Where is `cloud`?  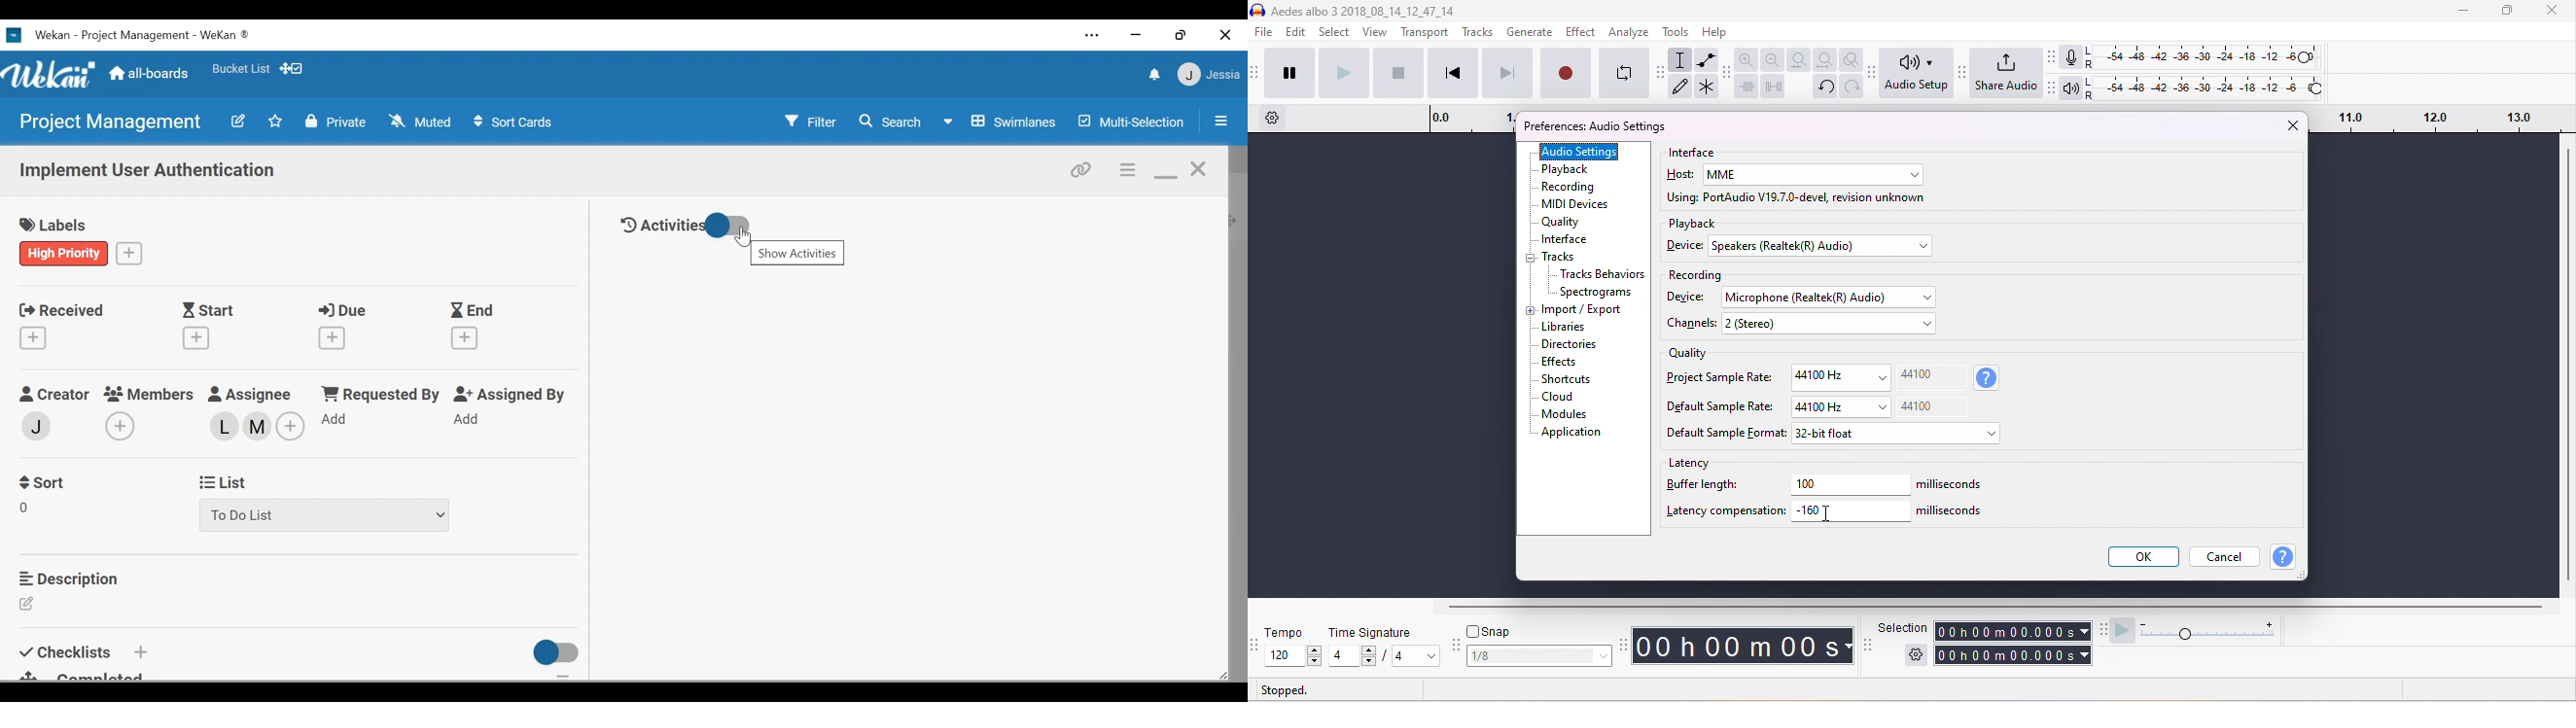
cloud is located at coordinates (1558, 397).